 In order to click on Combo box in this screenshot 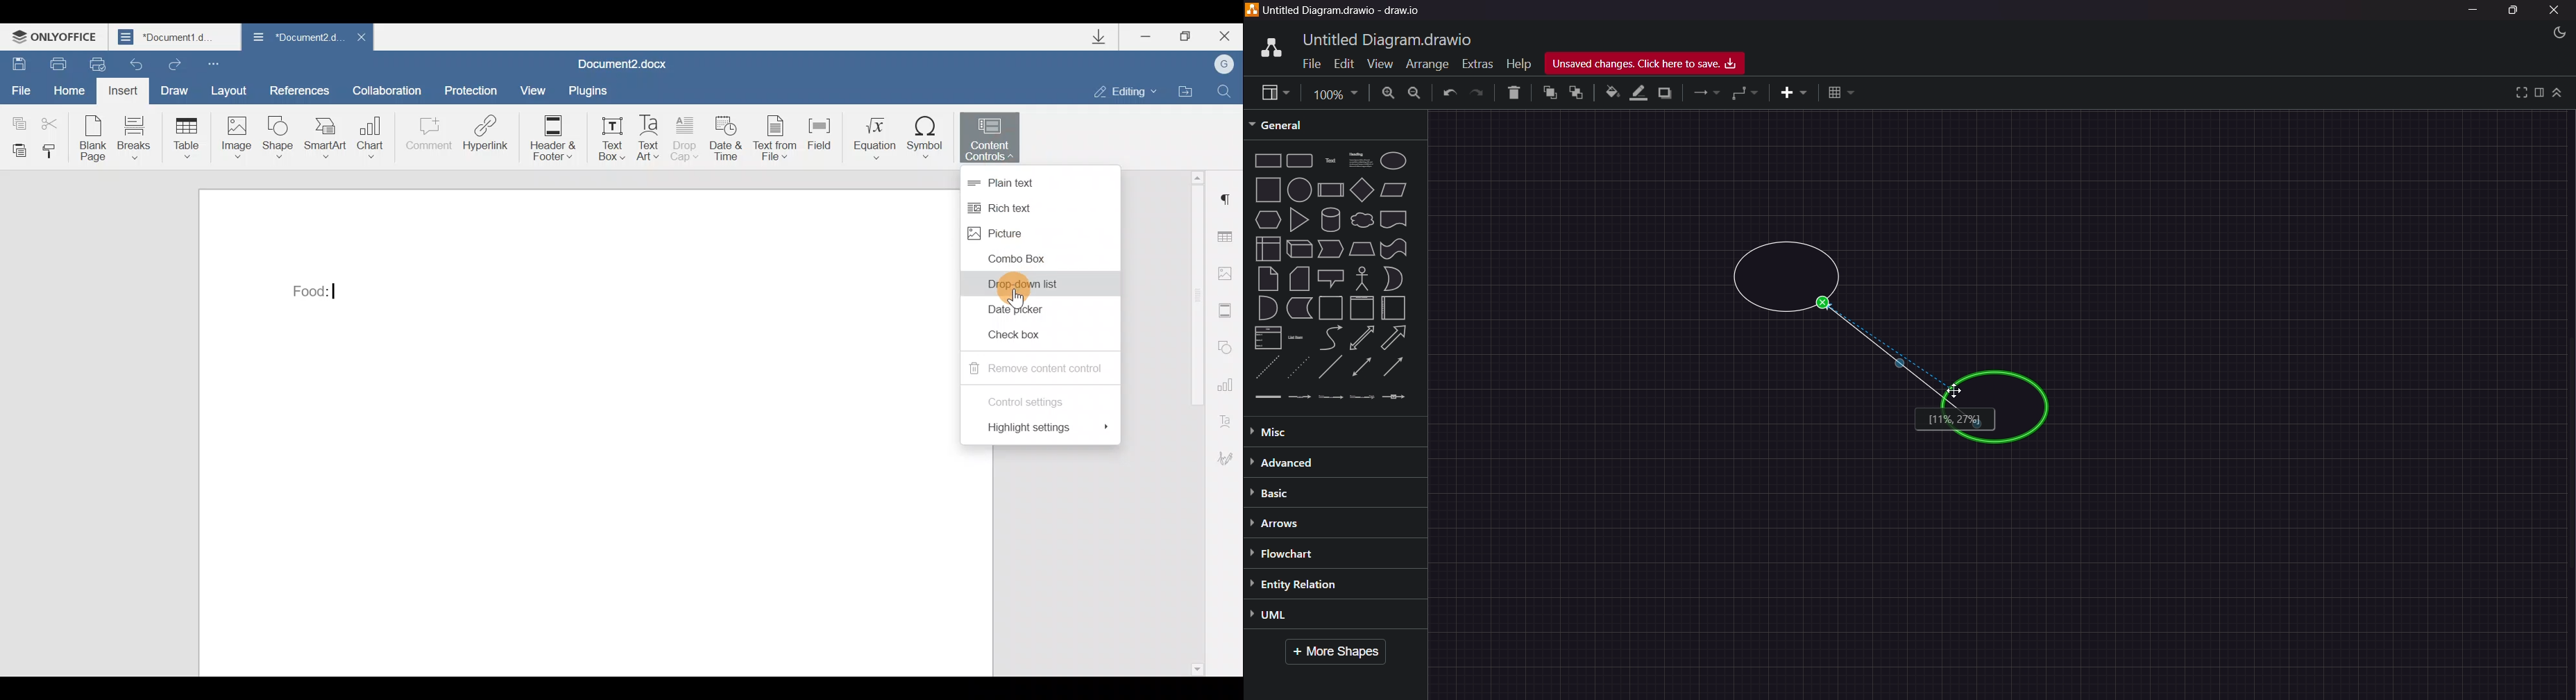, I will do `click(1023, 259)`.